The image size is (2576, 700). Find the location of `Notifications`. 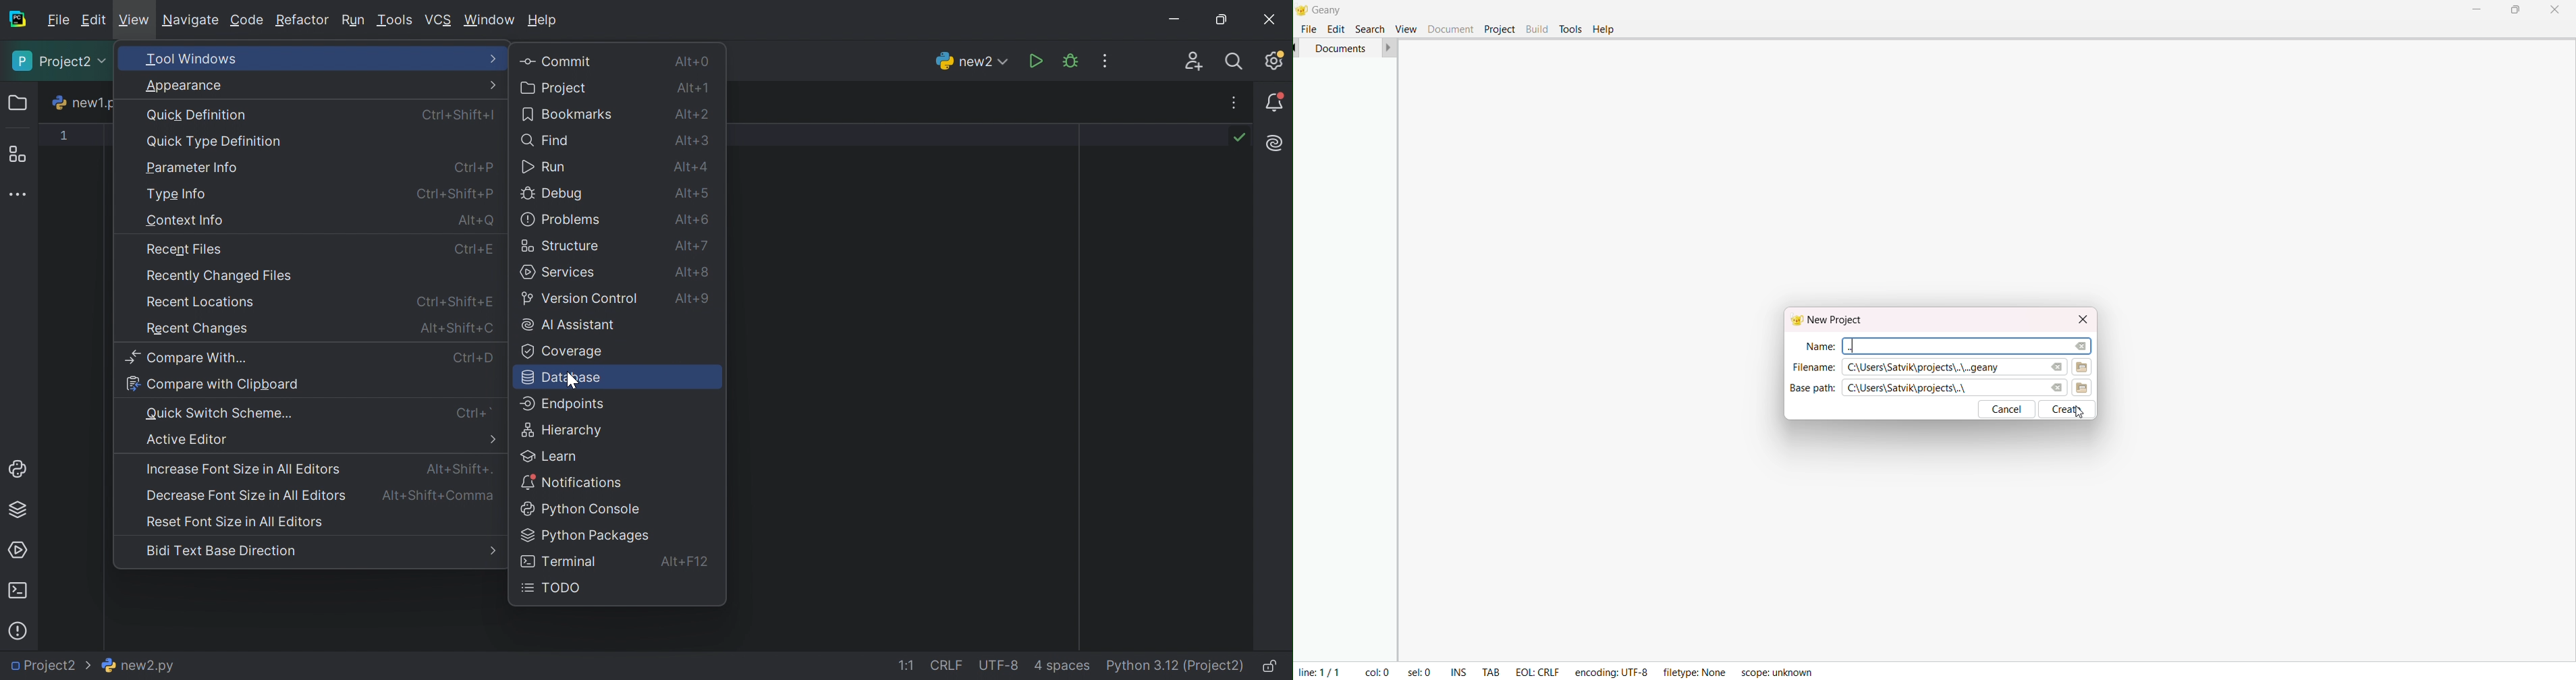

Notifications is located at coordinates (1277, 101).